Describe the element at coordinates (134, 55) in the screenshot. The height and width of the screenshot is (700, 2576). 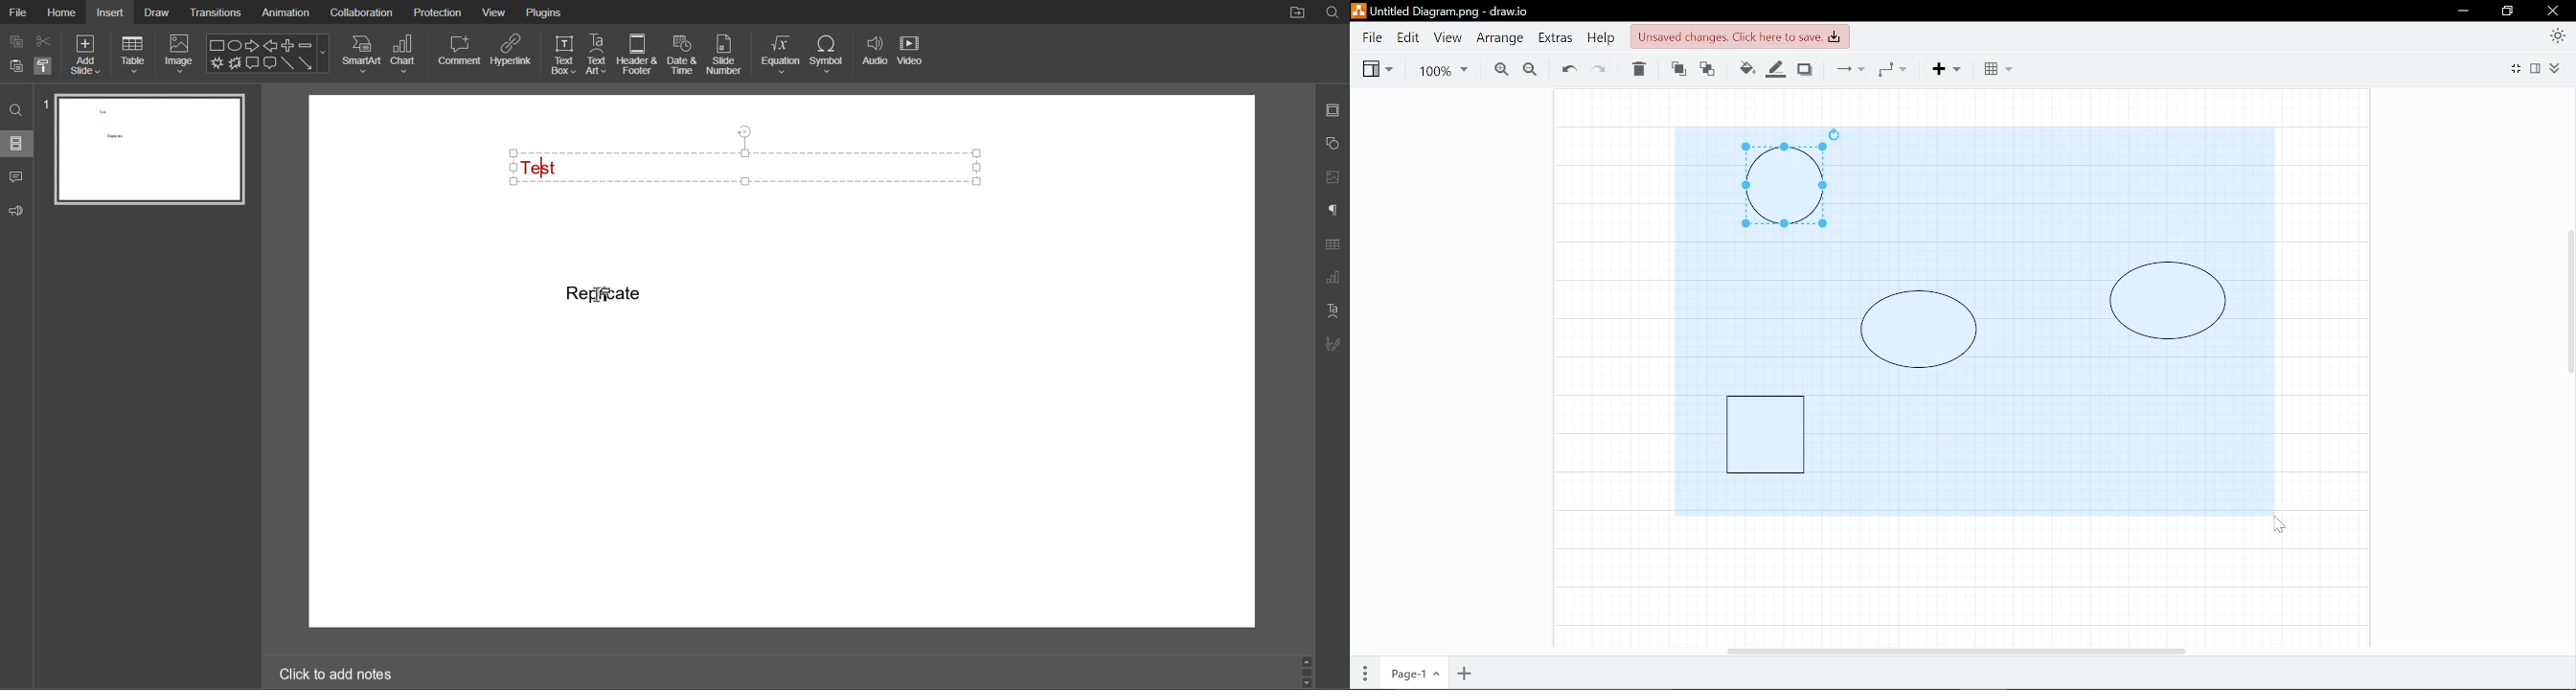
I see `Table` at that location.